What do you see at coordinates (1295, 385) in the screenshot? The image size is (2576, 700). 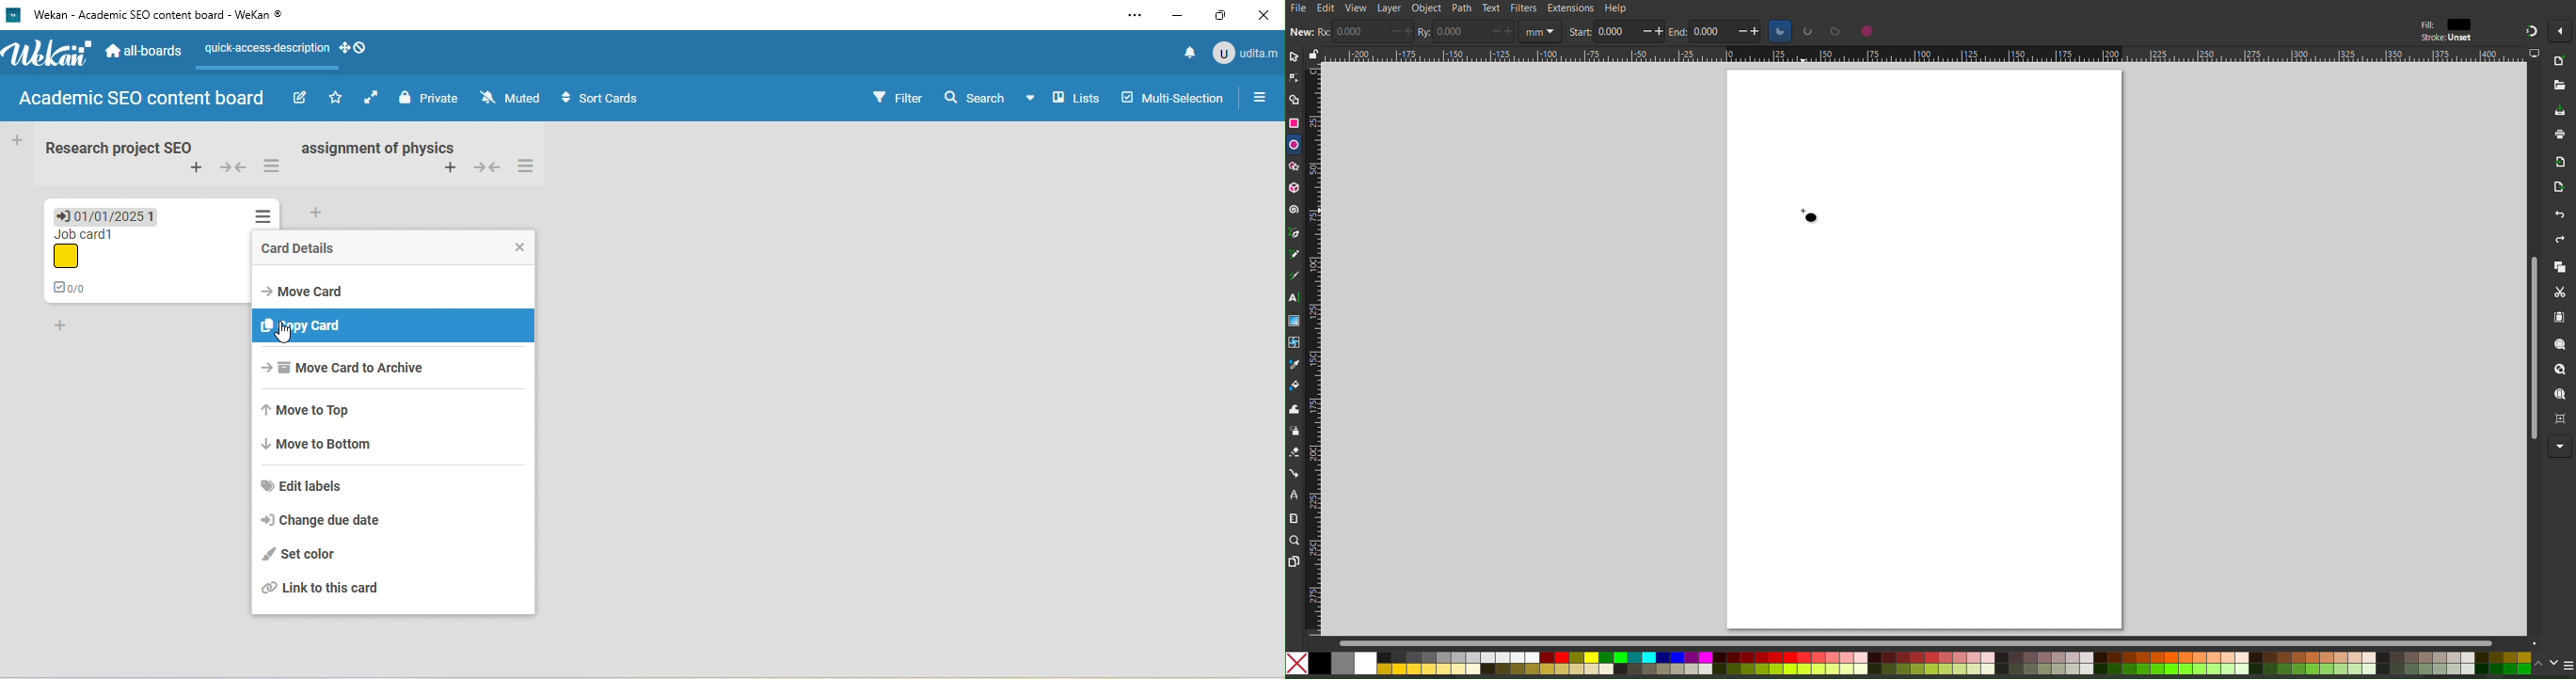 I see `Color Fill` at bounding box center [1295, 385].